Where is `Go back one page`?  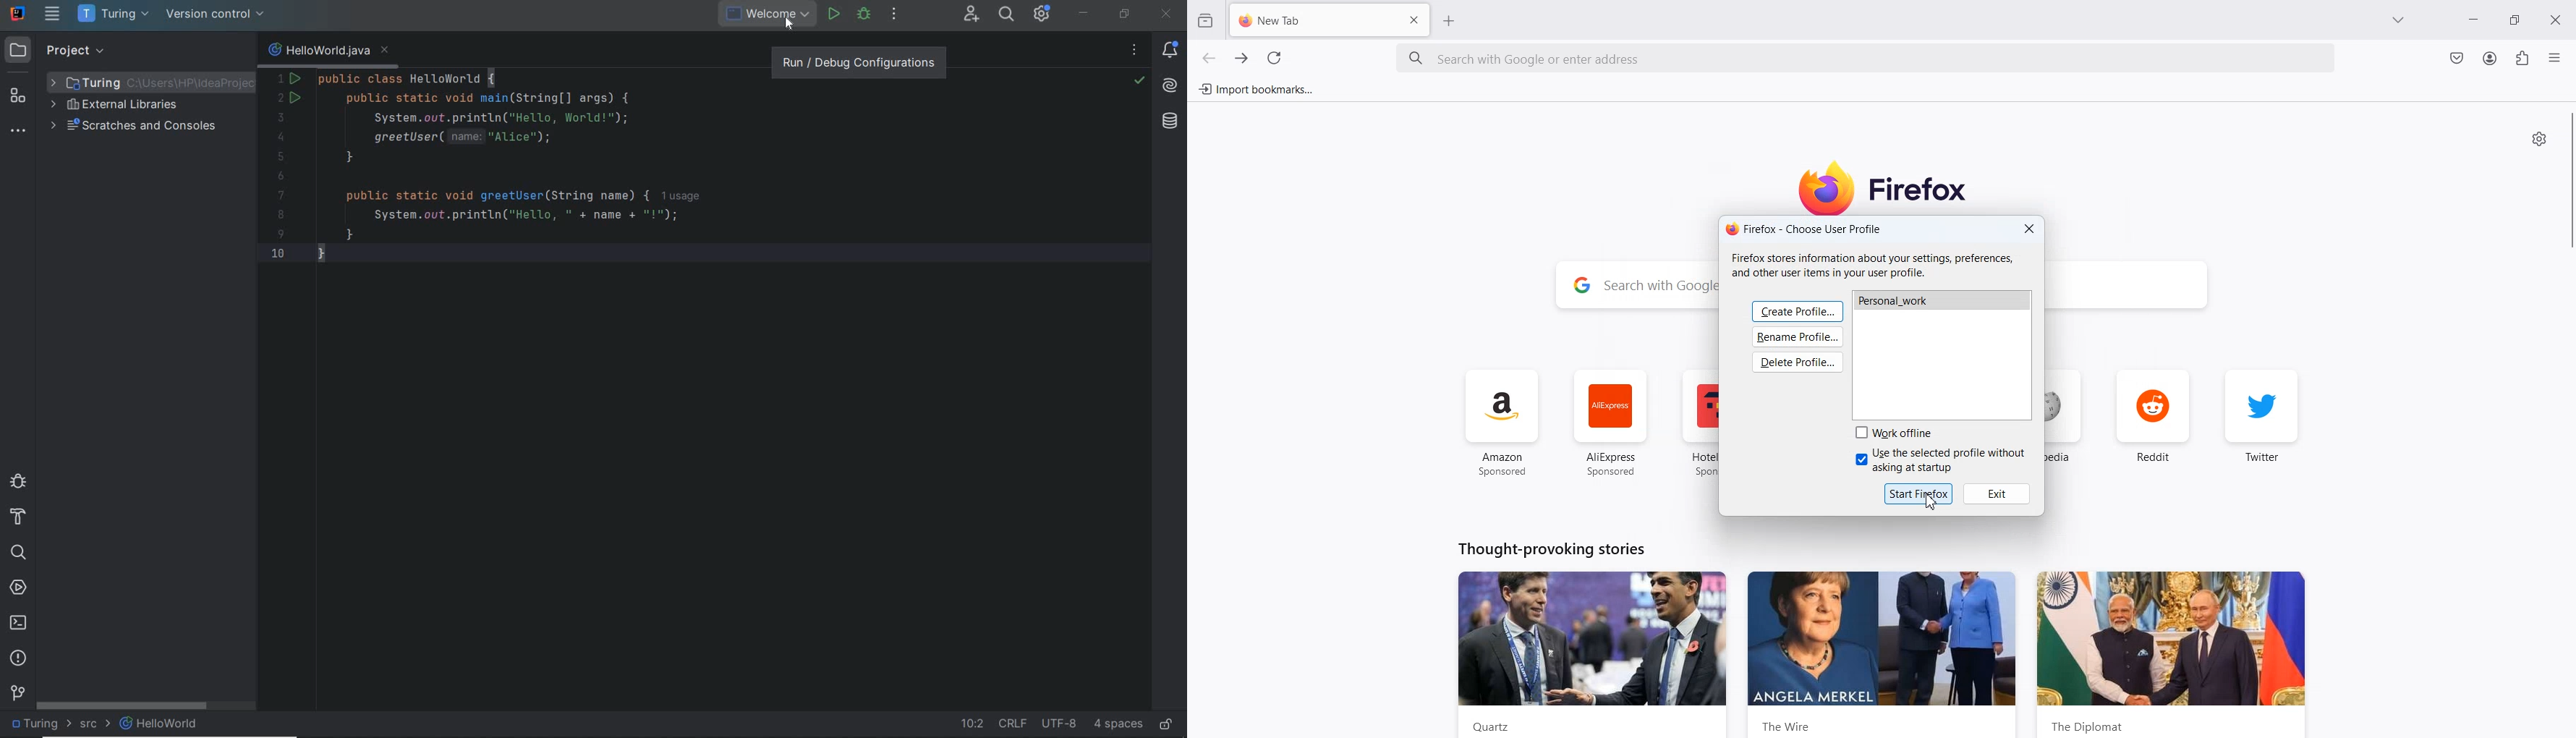 Go back one page is located at coordinates (1209, 58).